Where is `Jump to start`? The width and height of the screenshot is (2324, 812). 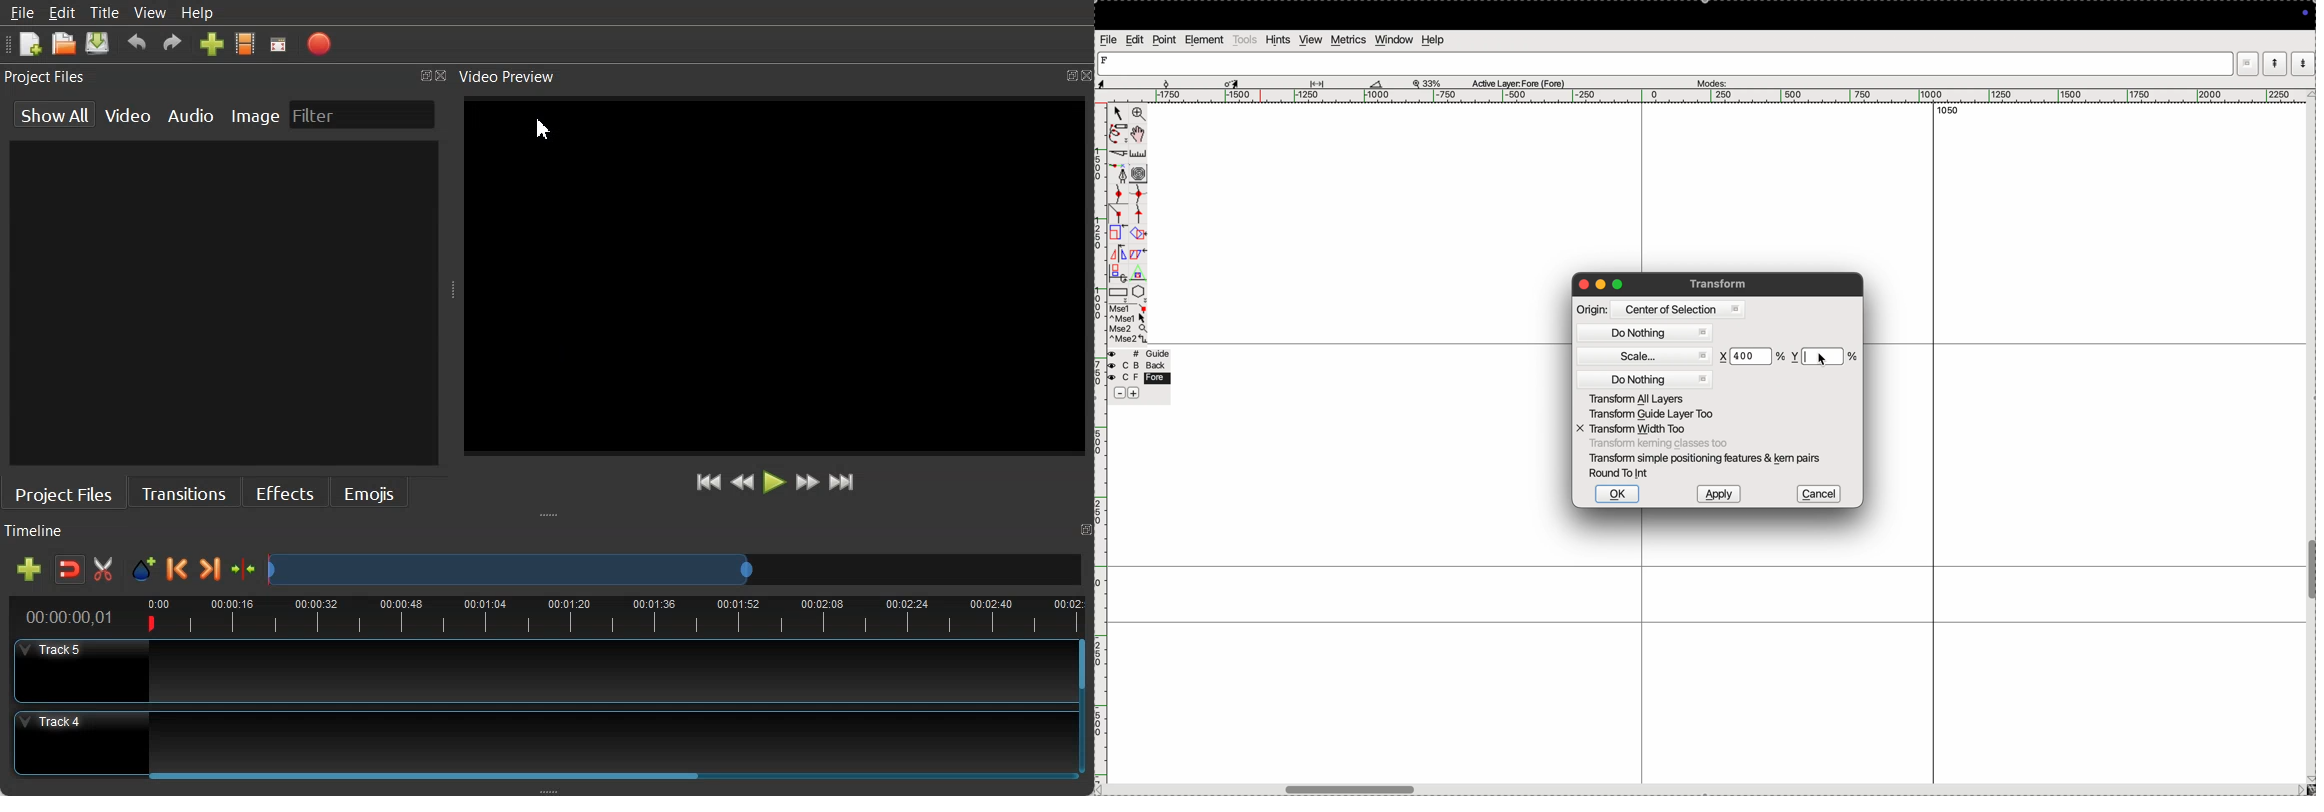 Jump to start is located at coordinates (708, 481).